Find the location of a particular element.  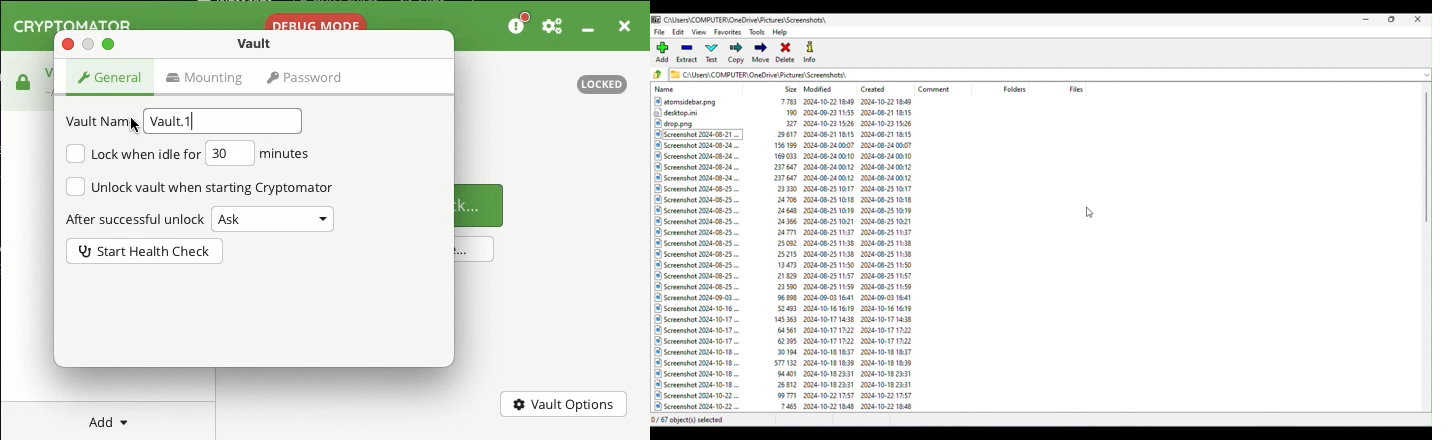

Minimize is located at coordinates (1367, 18).